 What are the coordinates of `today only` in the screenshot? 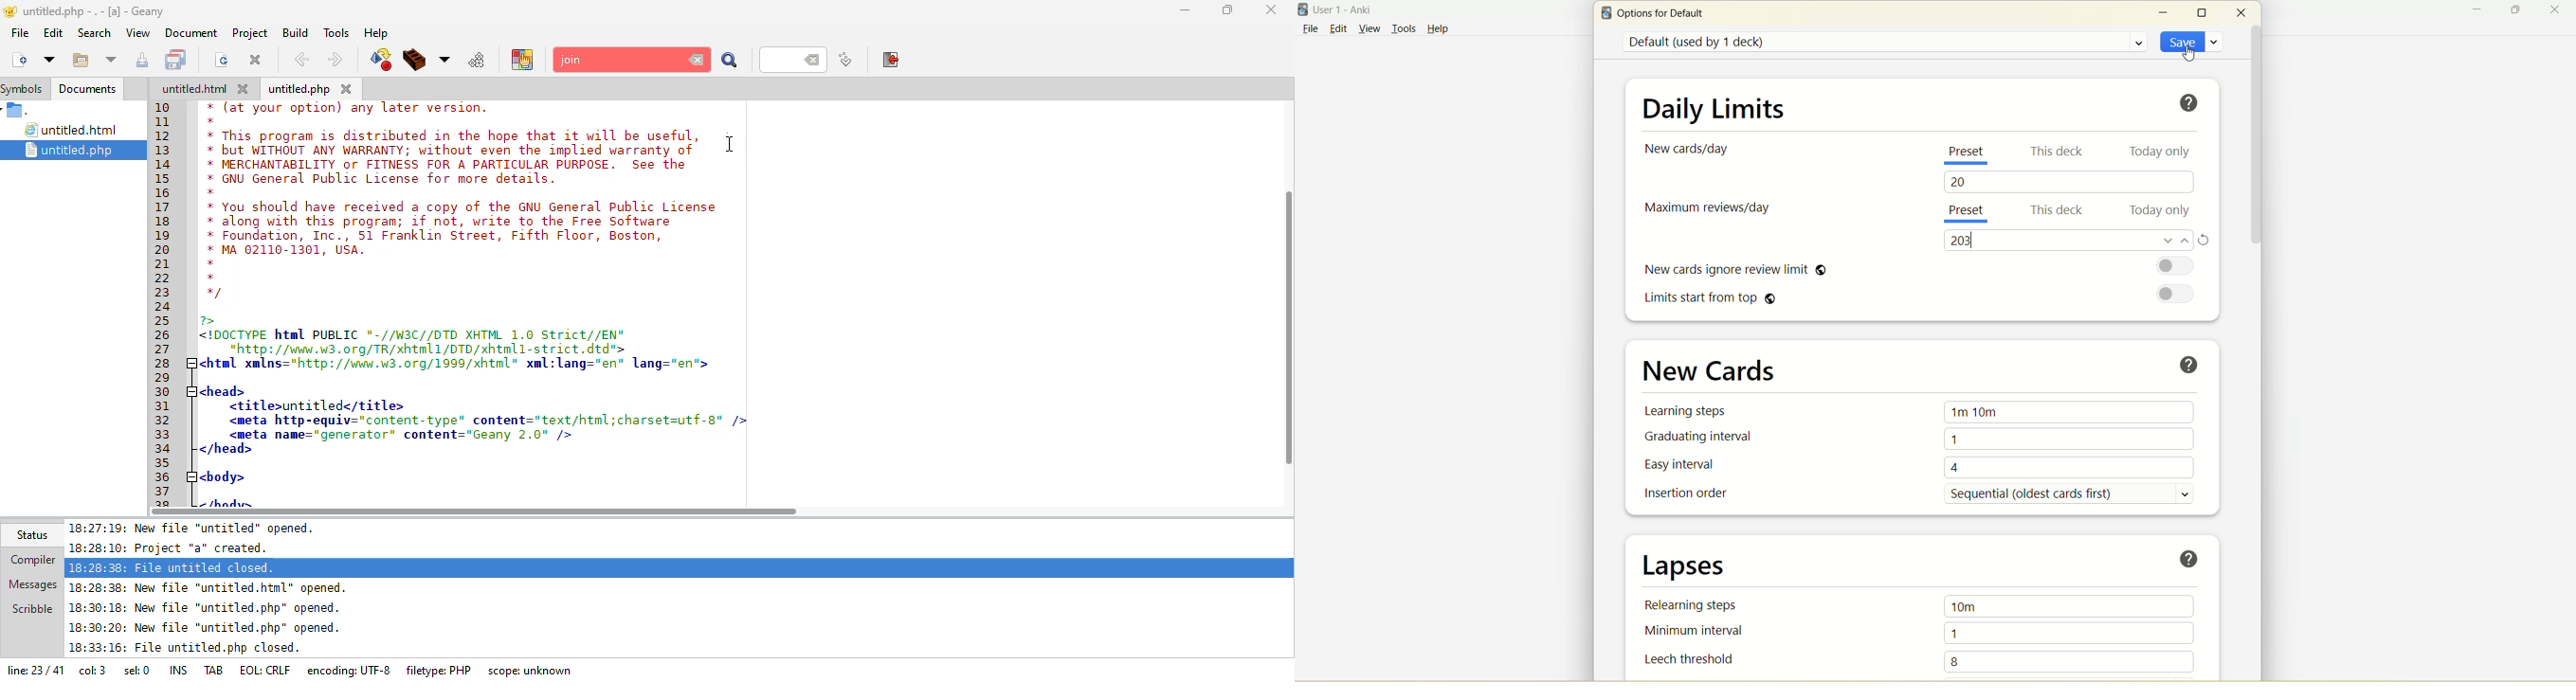 It's located at (2161, 149).